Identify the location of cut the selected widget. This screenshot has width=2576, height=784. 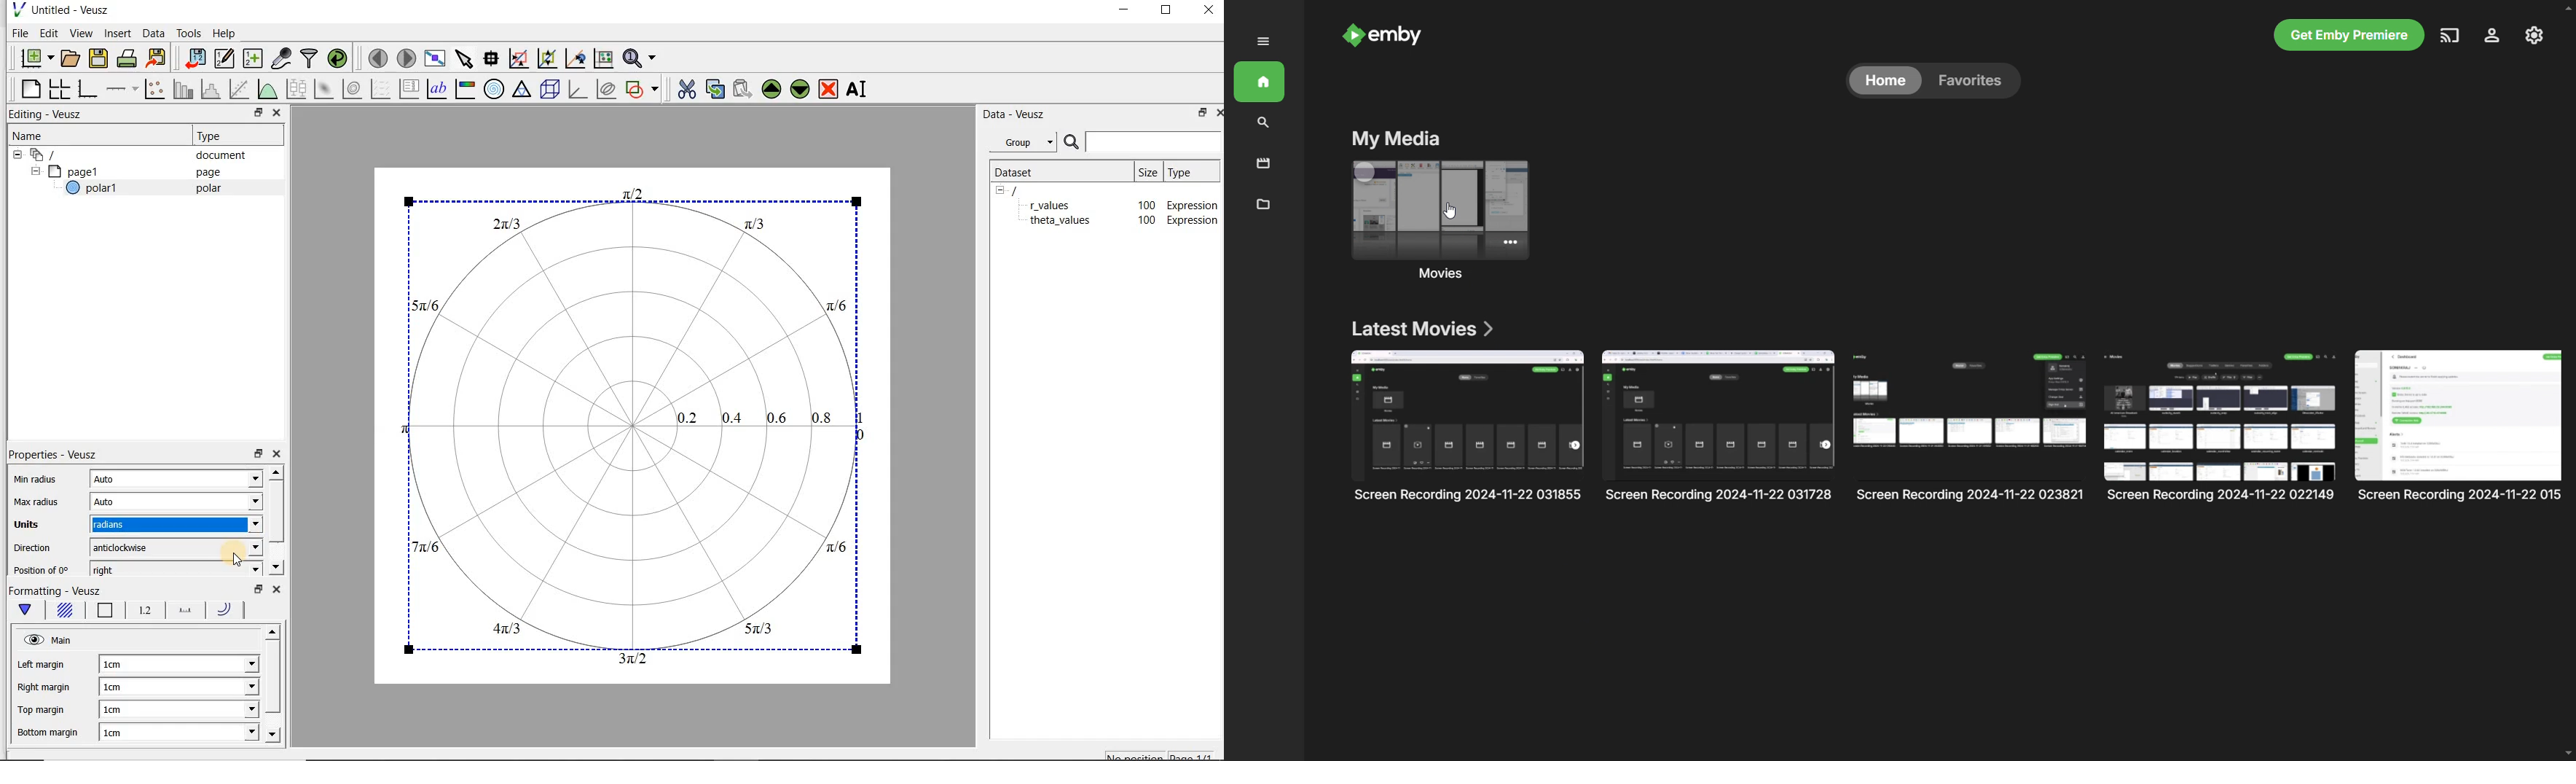
(684, 87).